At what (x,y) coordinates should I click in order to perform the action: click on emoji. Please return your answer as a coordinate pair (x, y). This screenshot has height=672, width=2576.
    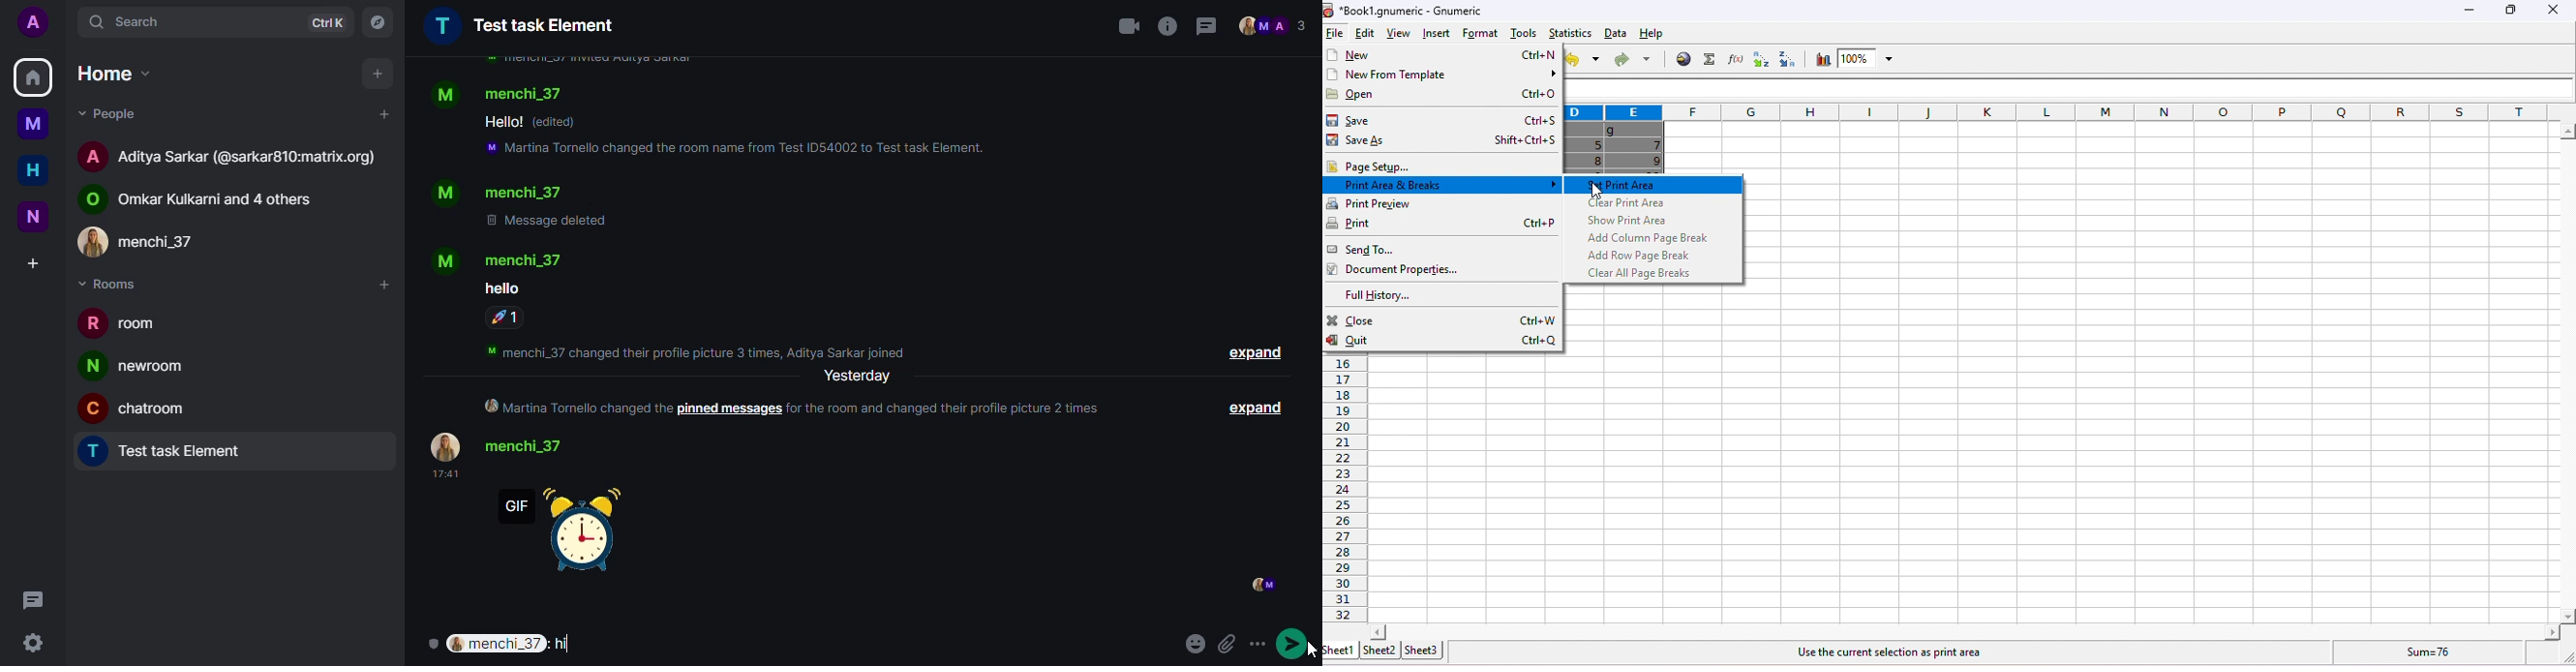
    Looking at the image, I should click on (1194, 642).